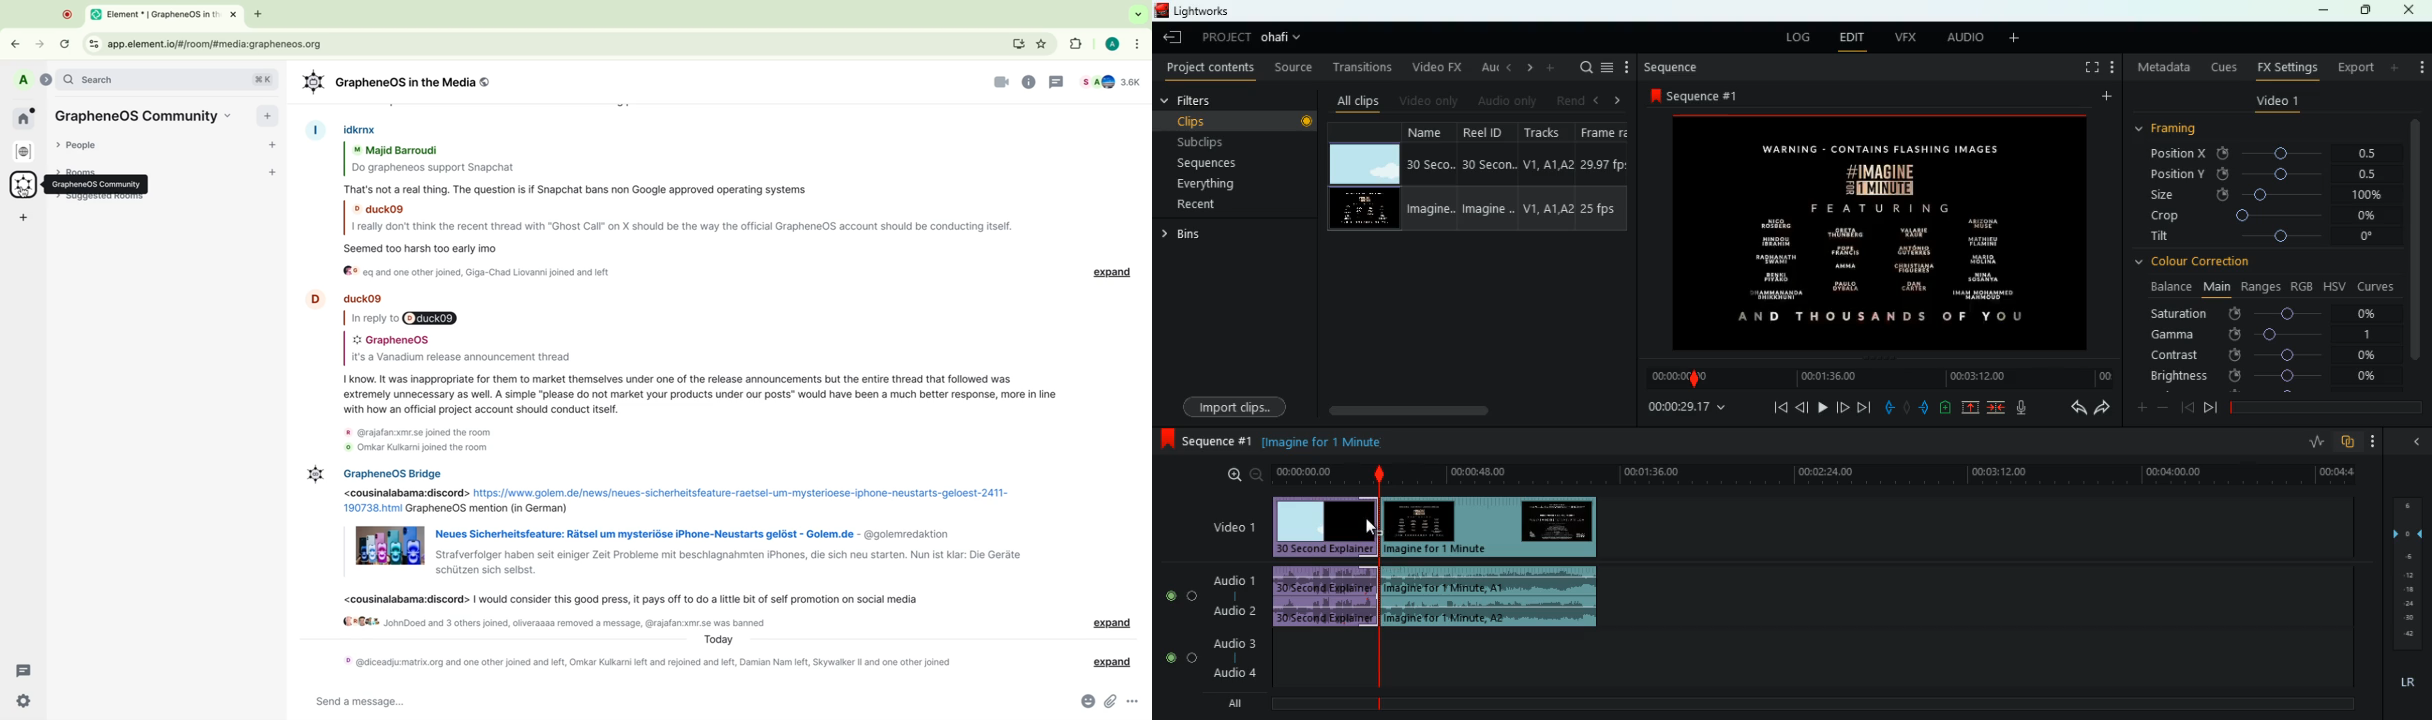 Image resolution: width=2436 pixels, height=728 pixels. I want to click on today, so click(721, 639).